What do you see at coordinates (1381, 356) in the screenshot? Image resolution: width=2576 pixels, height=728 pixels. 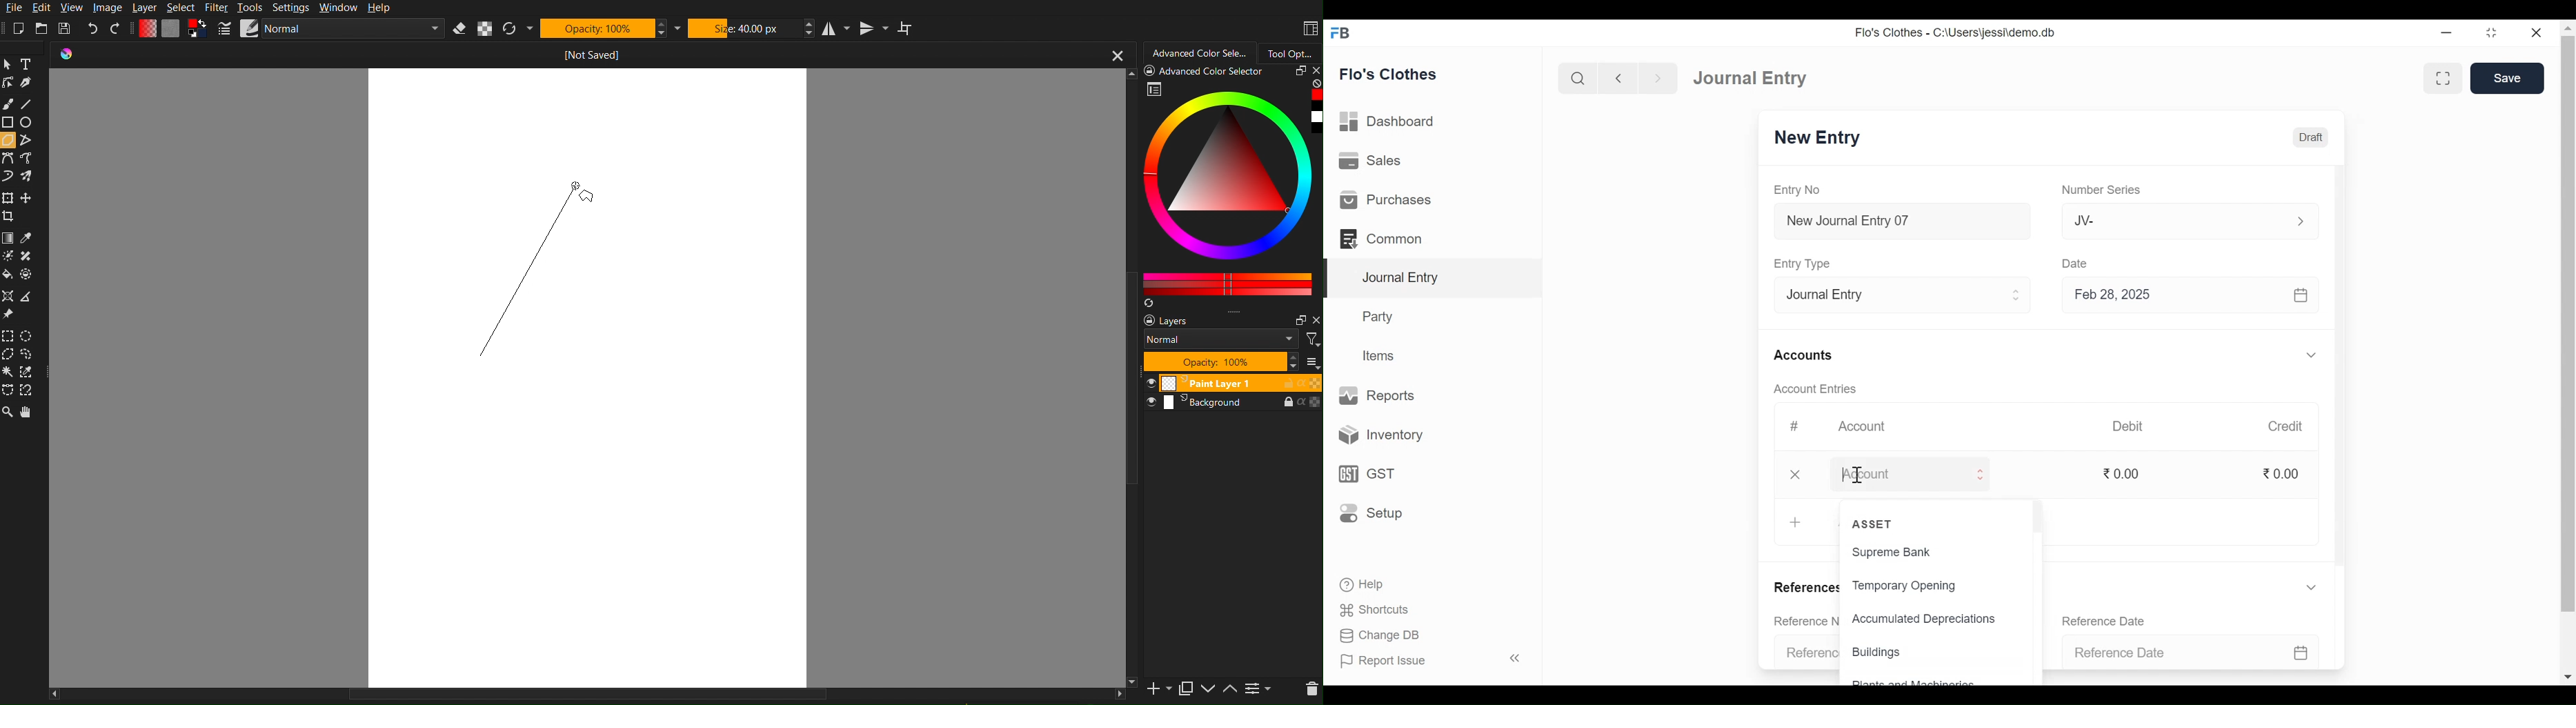 I see `Items` at bounding box center [1381, 356].